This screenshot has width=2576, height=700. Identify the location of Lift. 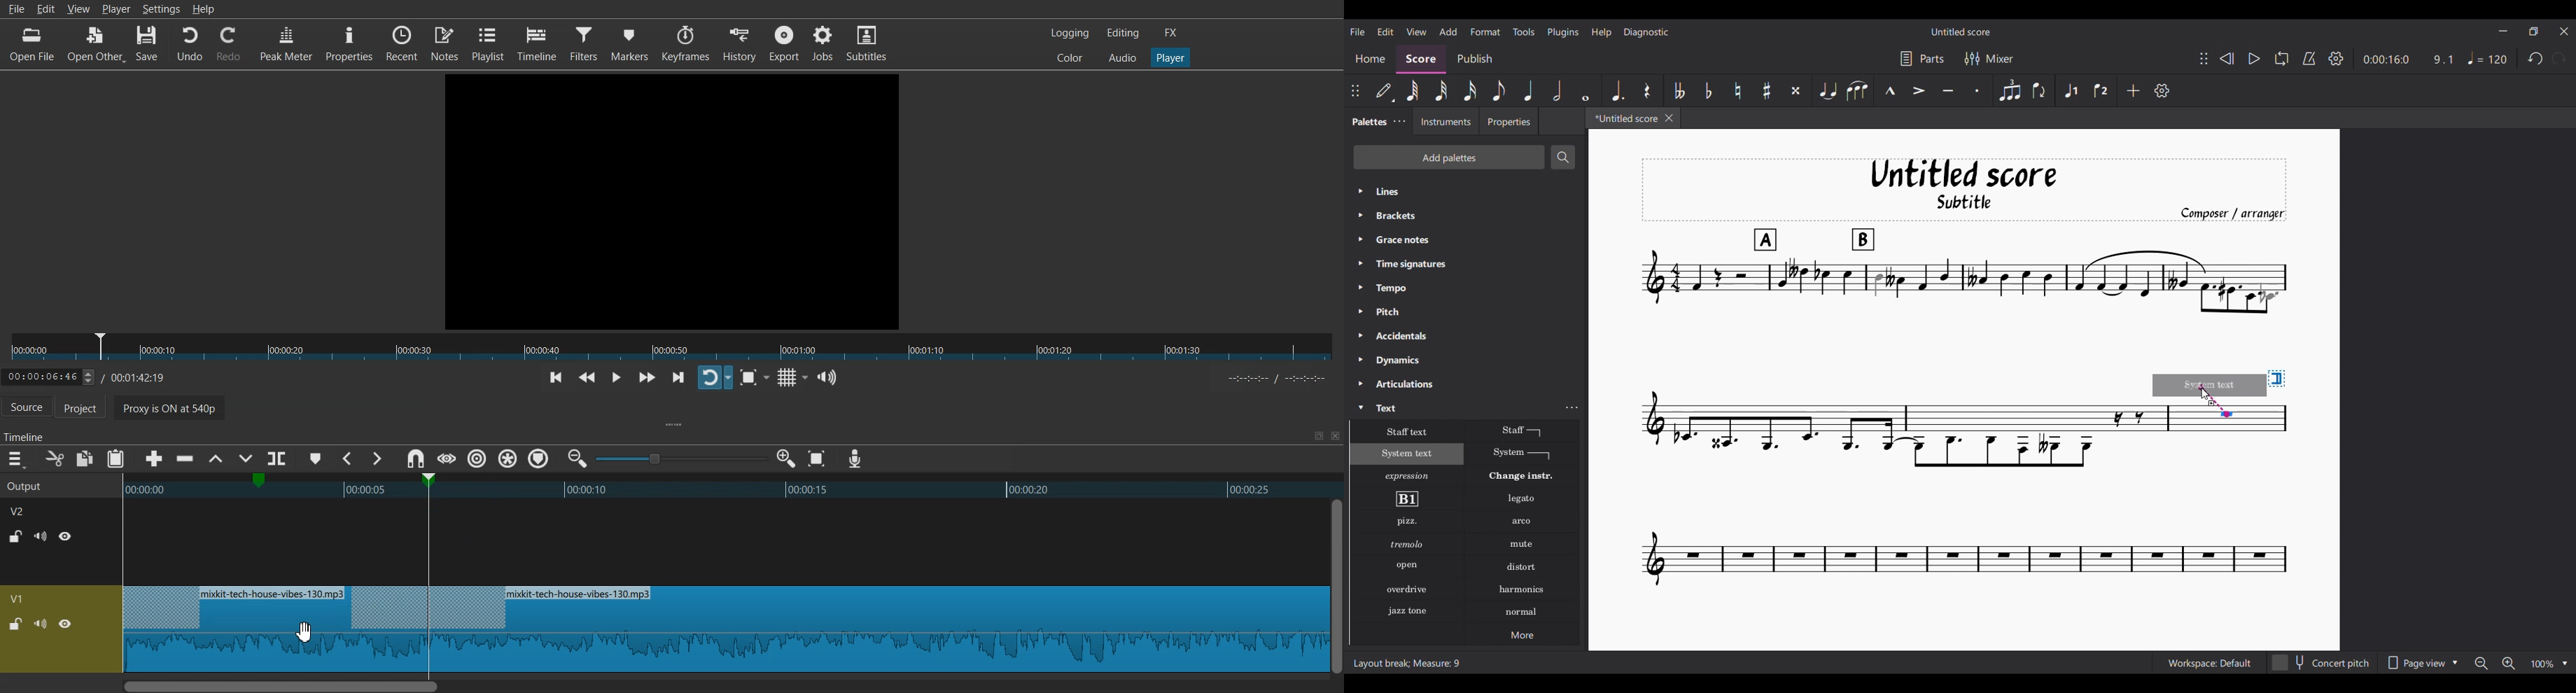
(215, 459).